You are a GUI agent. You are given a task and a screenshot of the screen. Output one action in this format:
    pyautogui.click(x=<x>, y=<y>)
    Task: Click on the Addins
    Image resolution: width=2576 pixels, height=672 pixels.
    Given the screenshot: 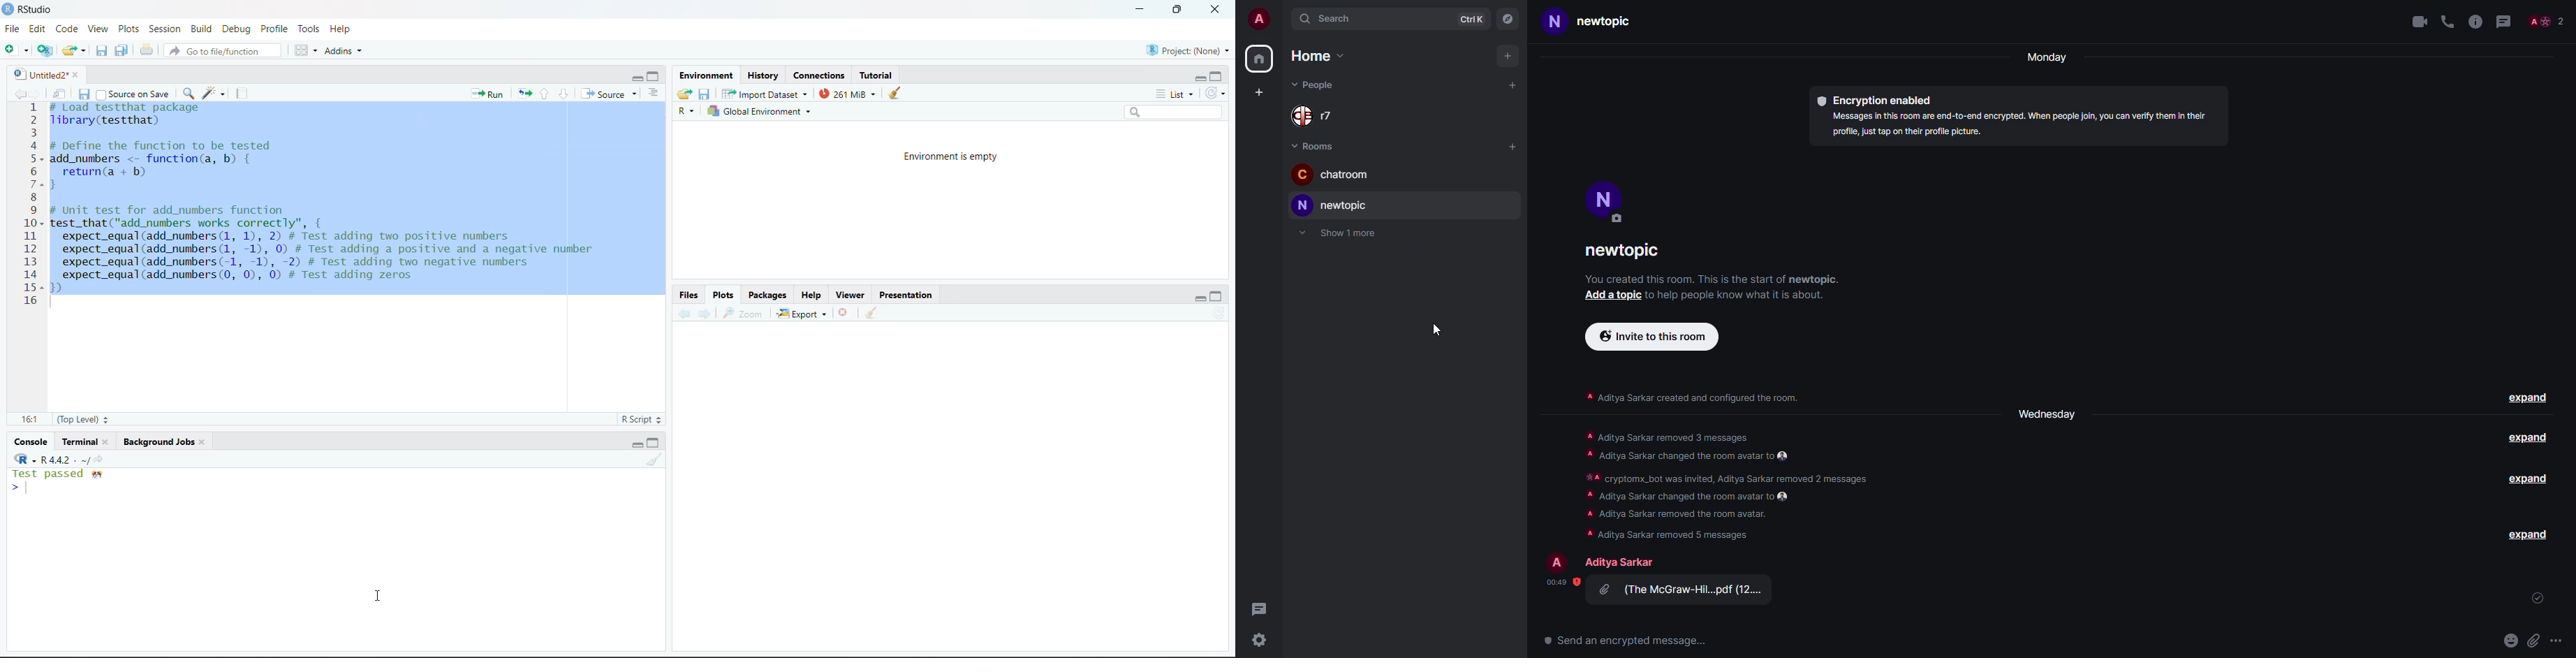 What is the action you would take?
    pyautogui.click(x=344, y=50)
    